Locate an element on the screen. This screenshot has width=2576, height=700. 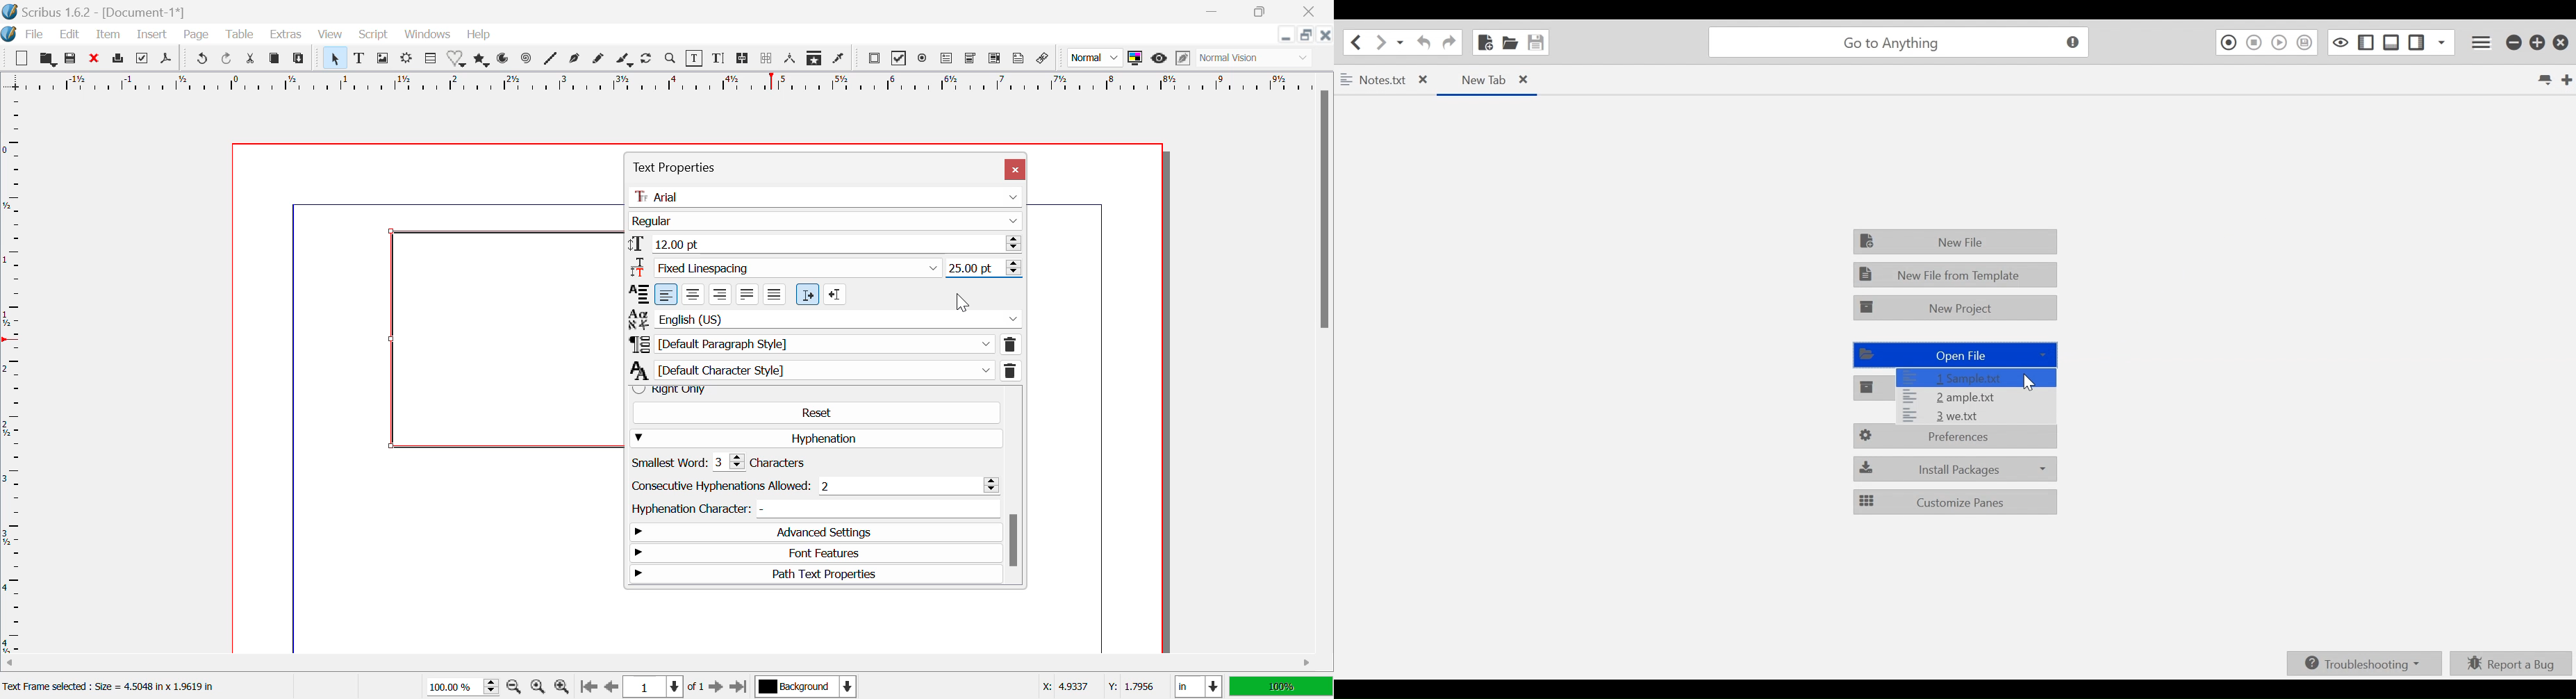
Text Properties is located at coordinates (757, 165).